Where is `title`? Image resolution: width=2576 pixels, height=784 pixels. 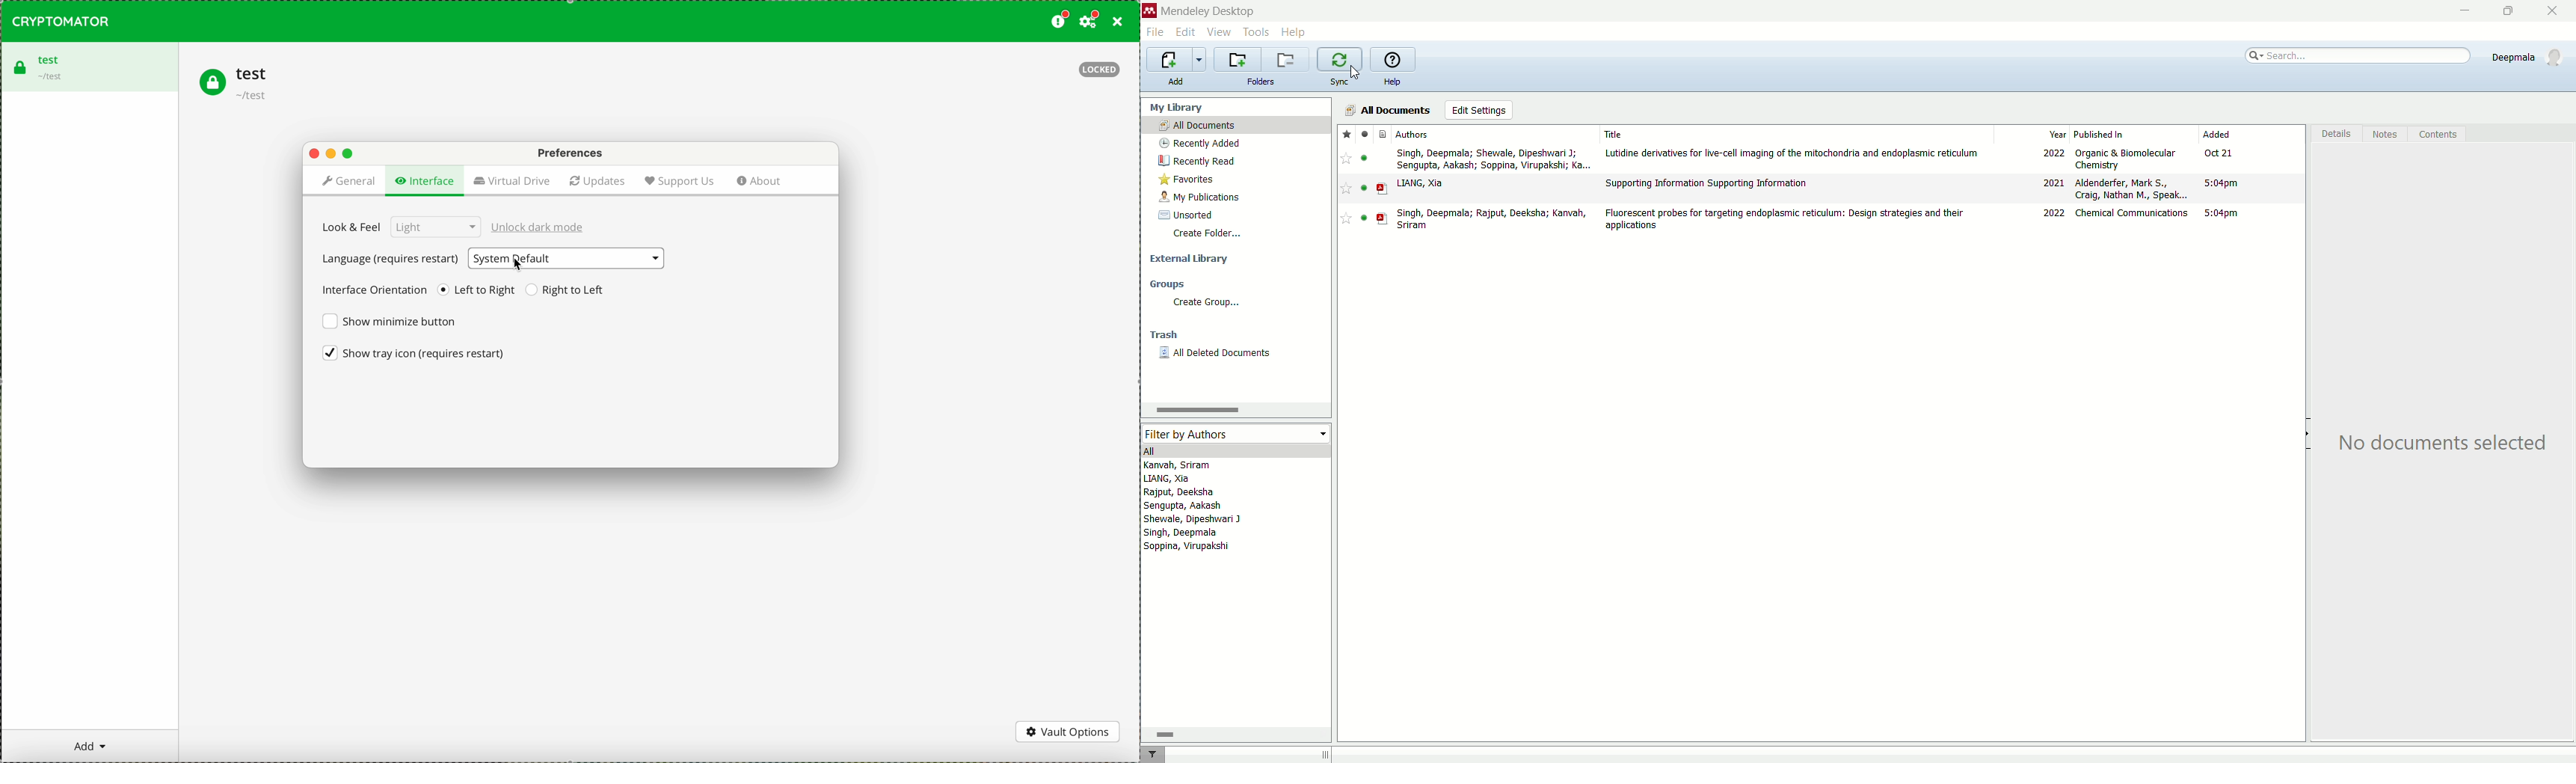
title is located at coordinates (1796, 135).